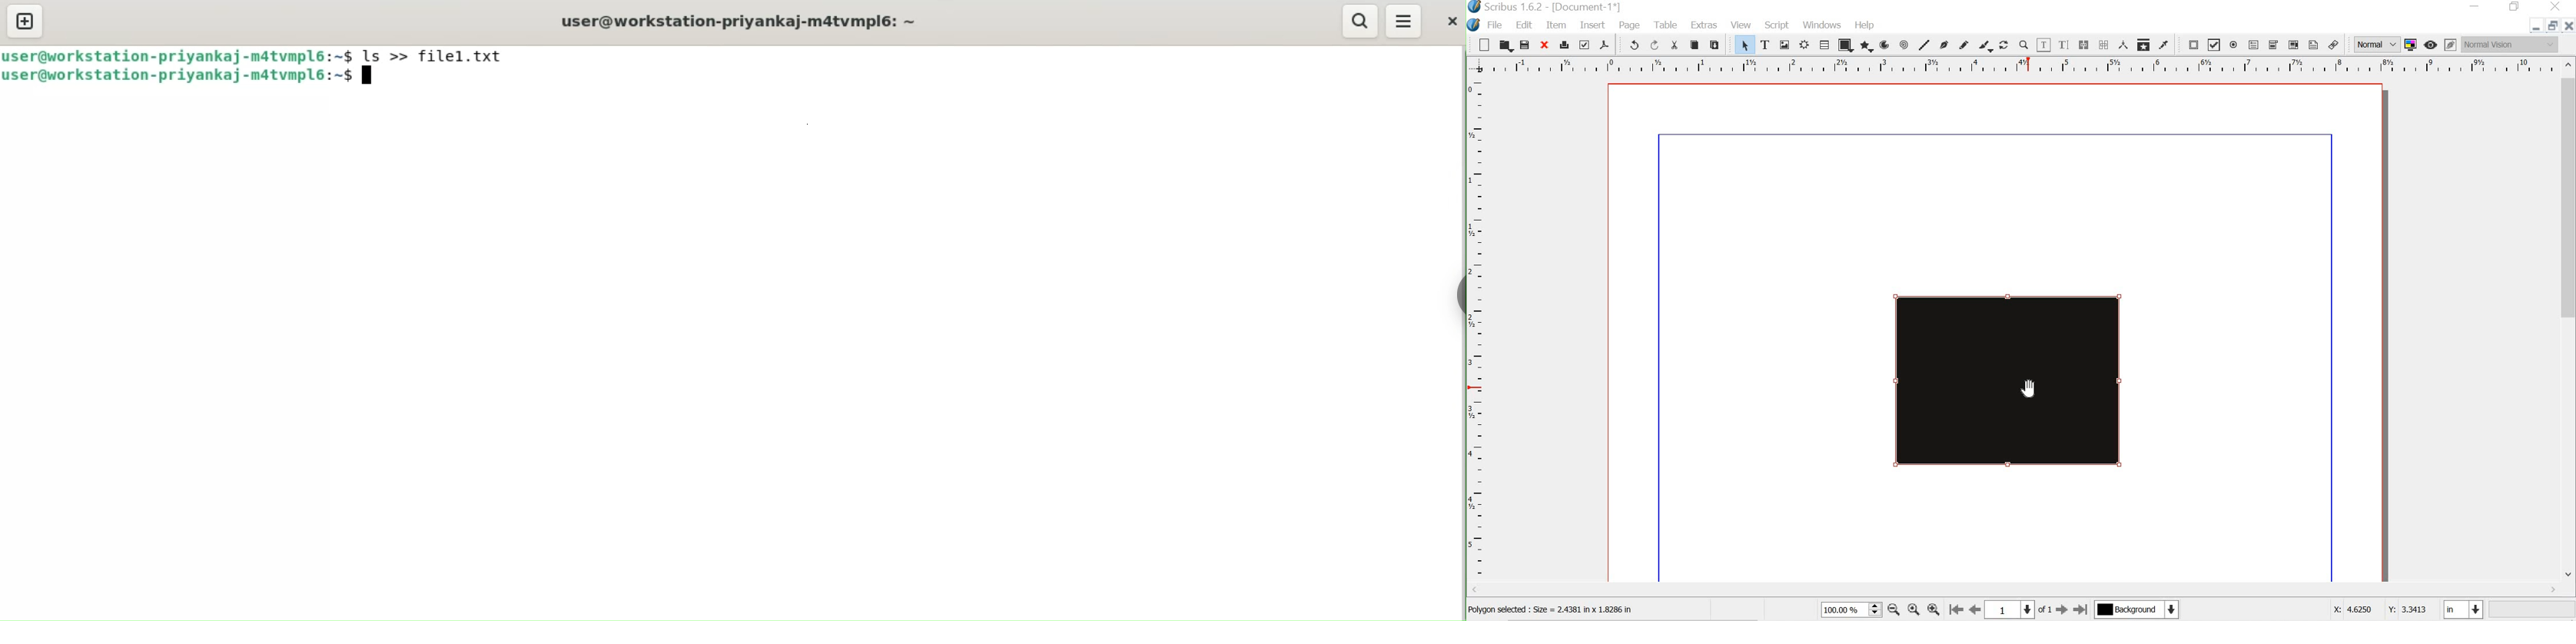 The image size is (2576, 644). What do you see at coordinates (1676, 46) in the screenshot?
I see `cut` at bounding box center [1676, 46].